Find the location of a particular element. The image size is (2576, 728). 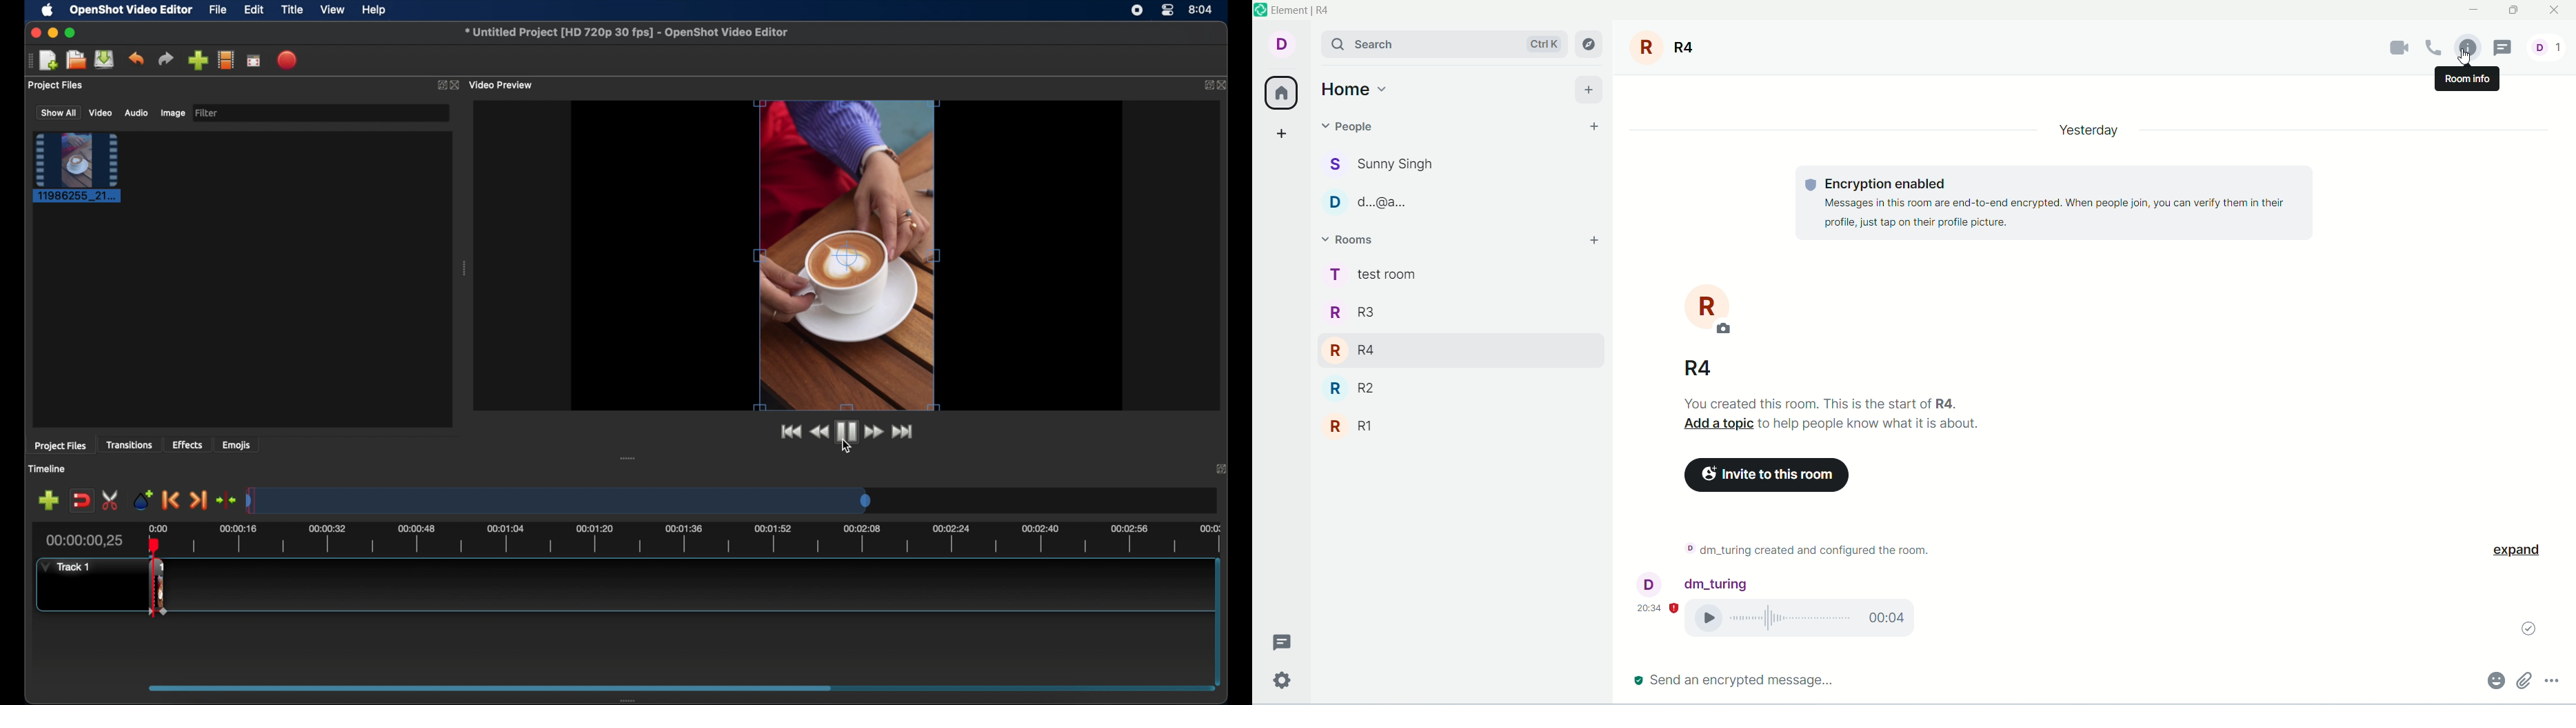

text is located at coordinates (1838, 413).